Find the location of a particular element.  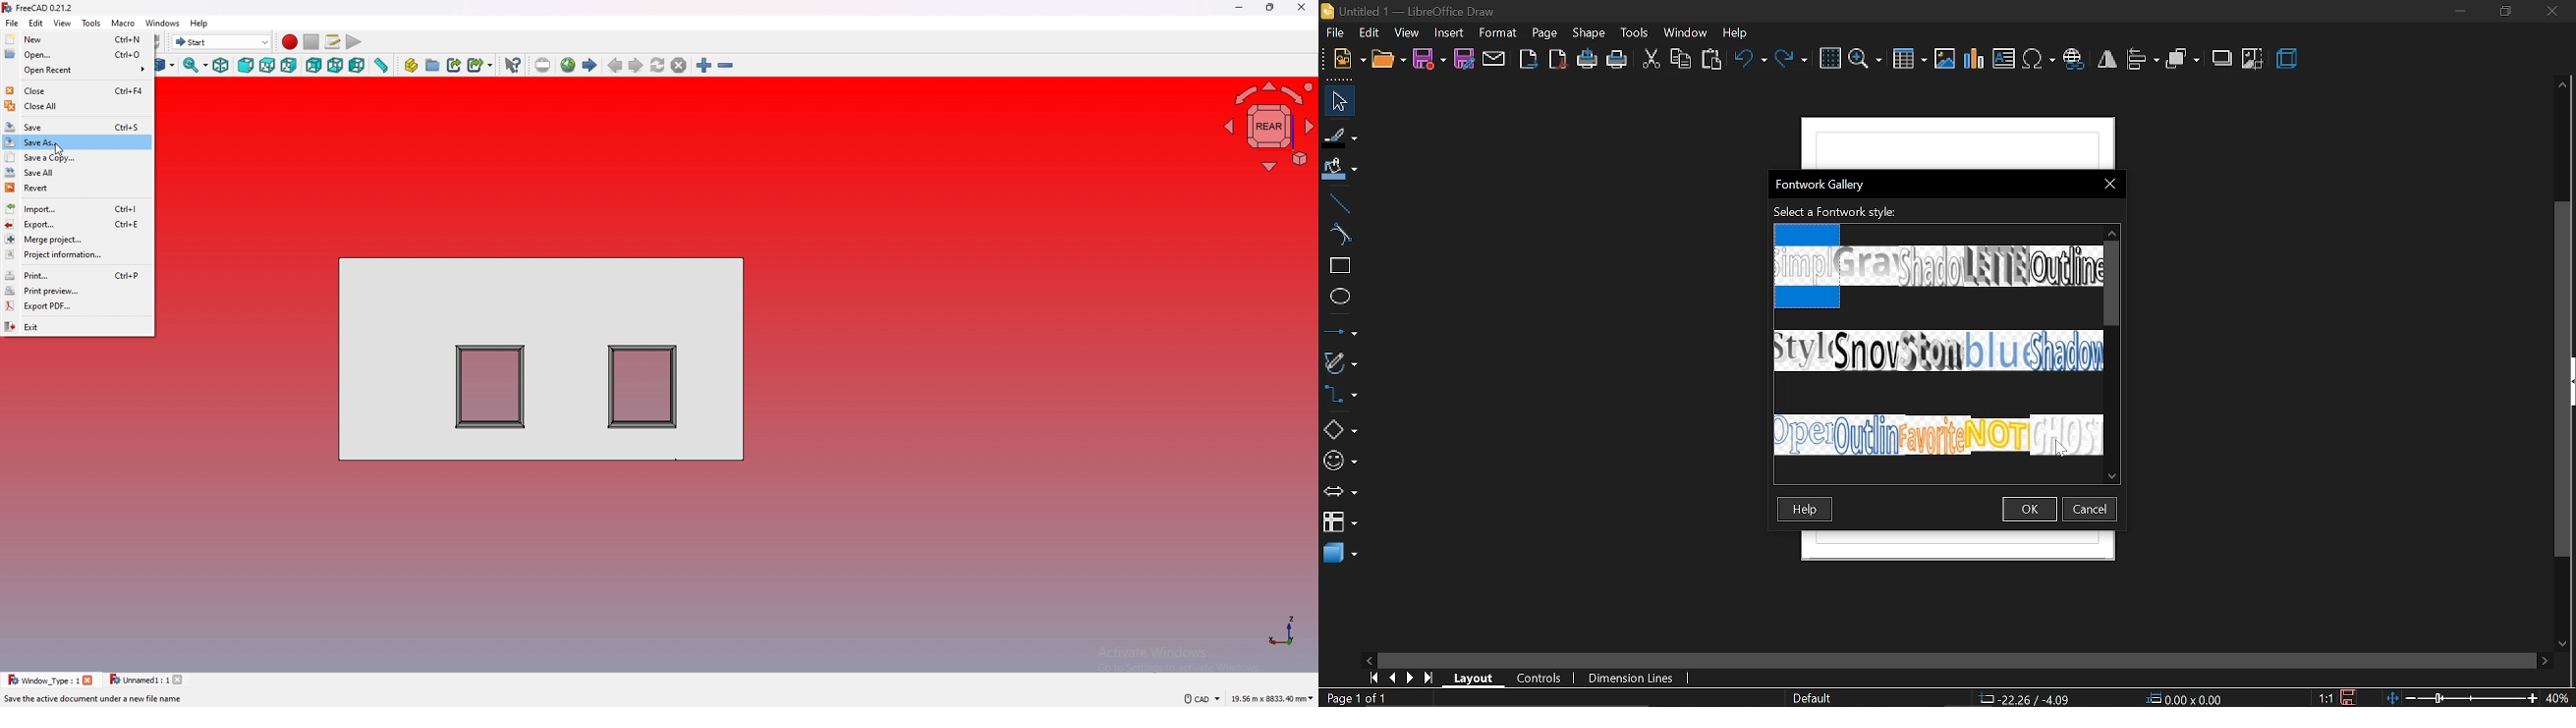

restore down is located at coordinates (2504, 12).